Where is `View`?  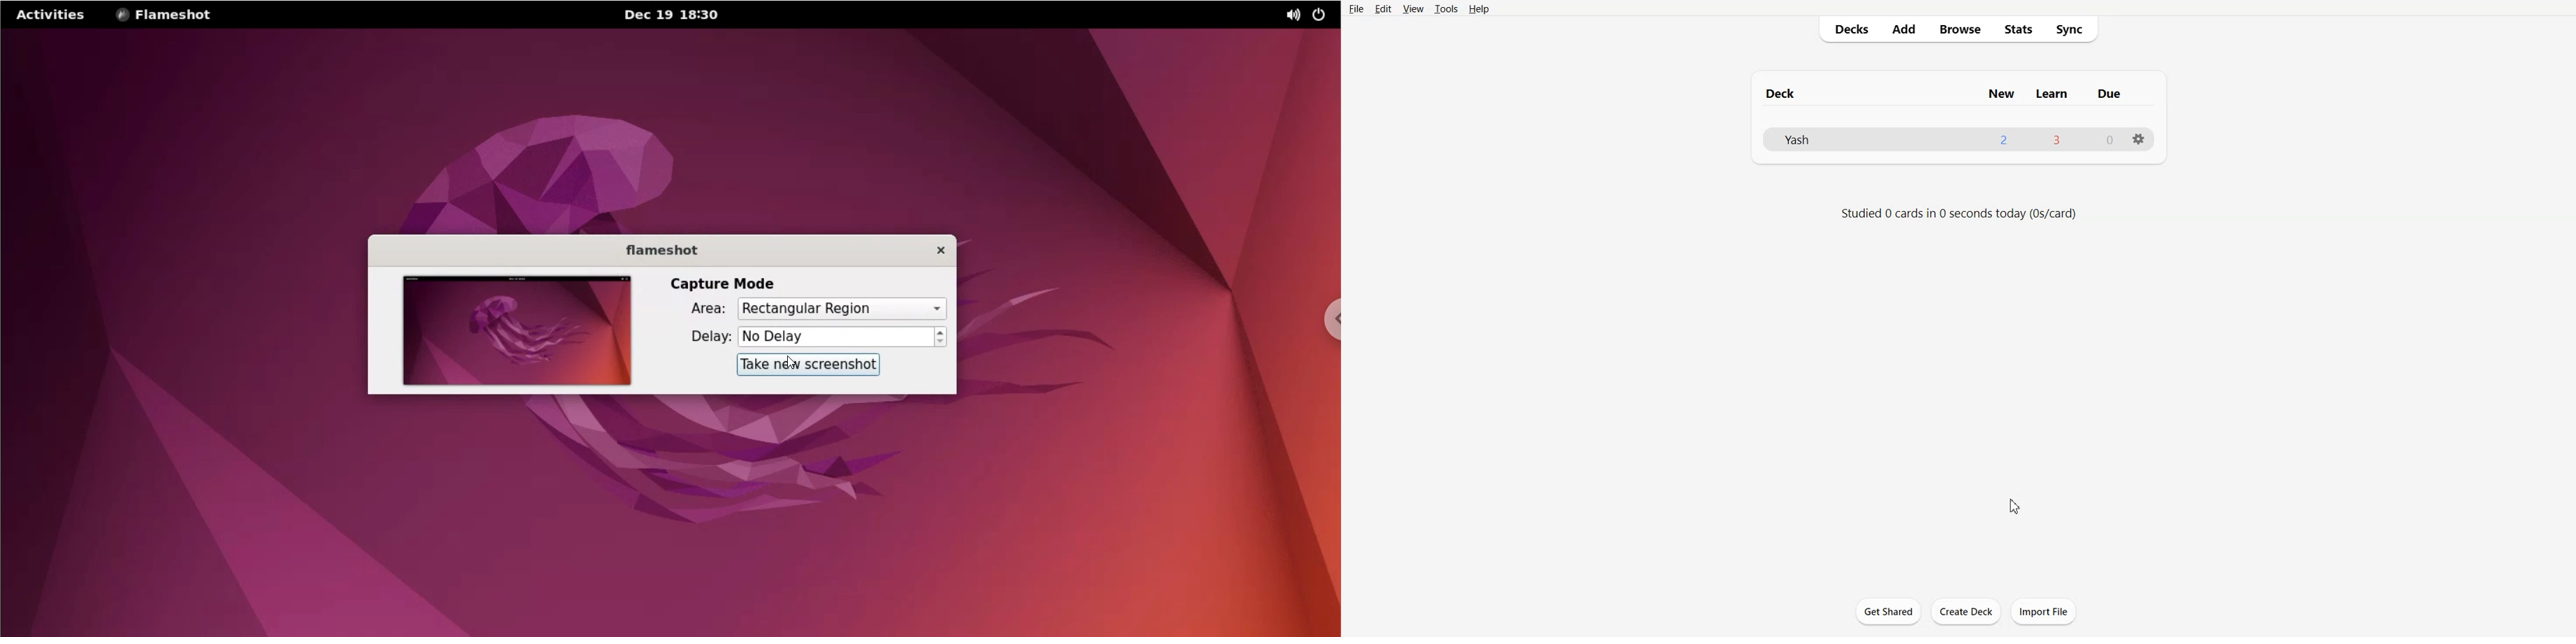 View is located at coordinates (1413, 9).